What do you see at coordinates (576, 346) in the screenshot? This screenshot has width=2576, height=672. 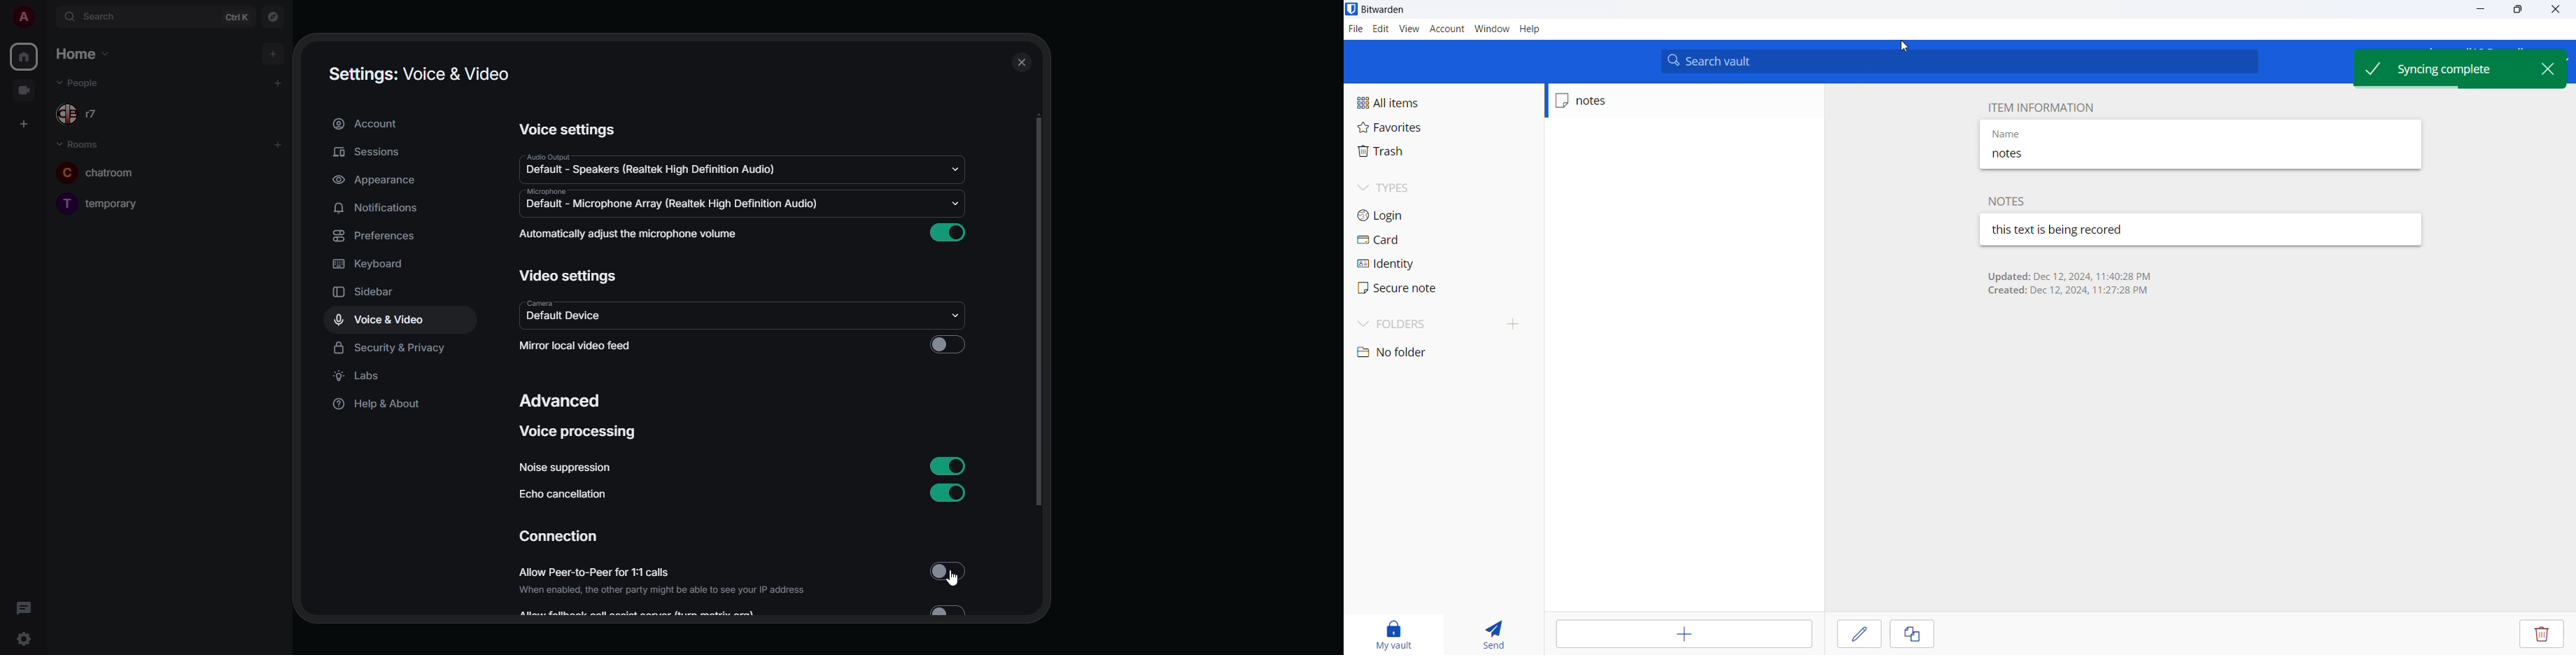 I see `mirror local video feed` at bounding box center [576, 346].